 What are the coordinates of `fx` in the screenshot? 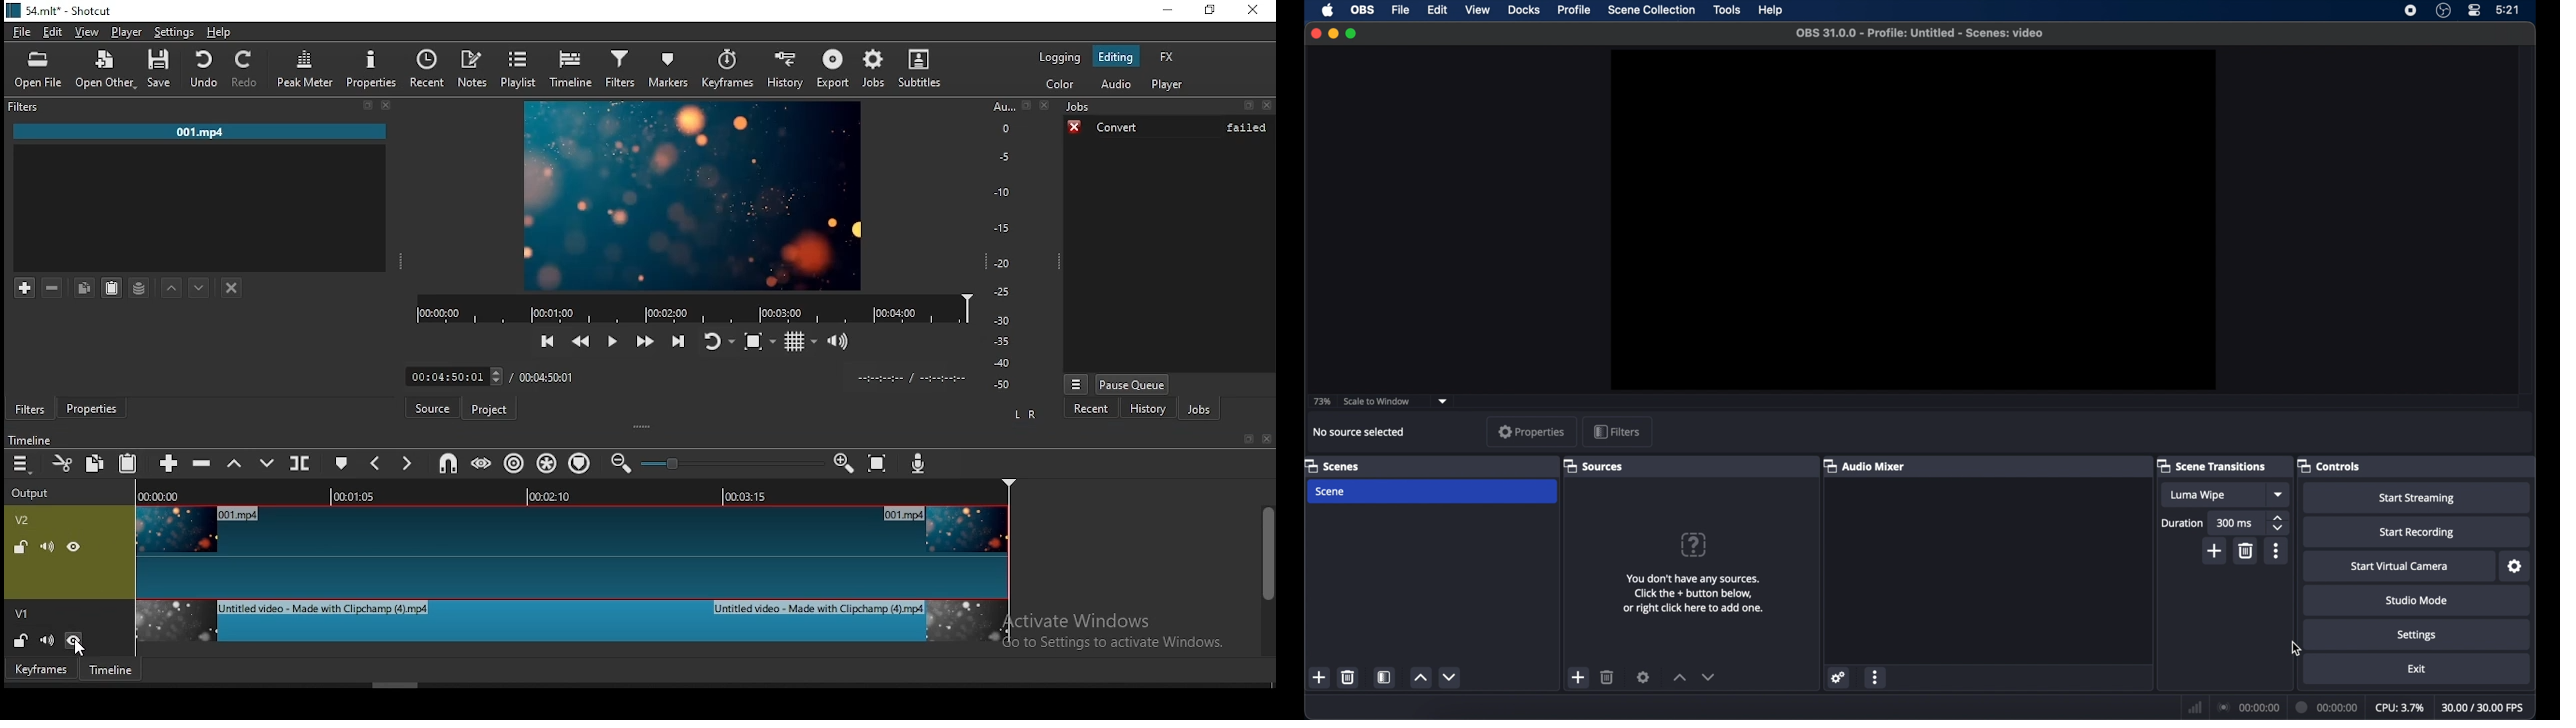 It's located at (1167, 56).